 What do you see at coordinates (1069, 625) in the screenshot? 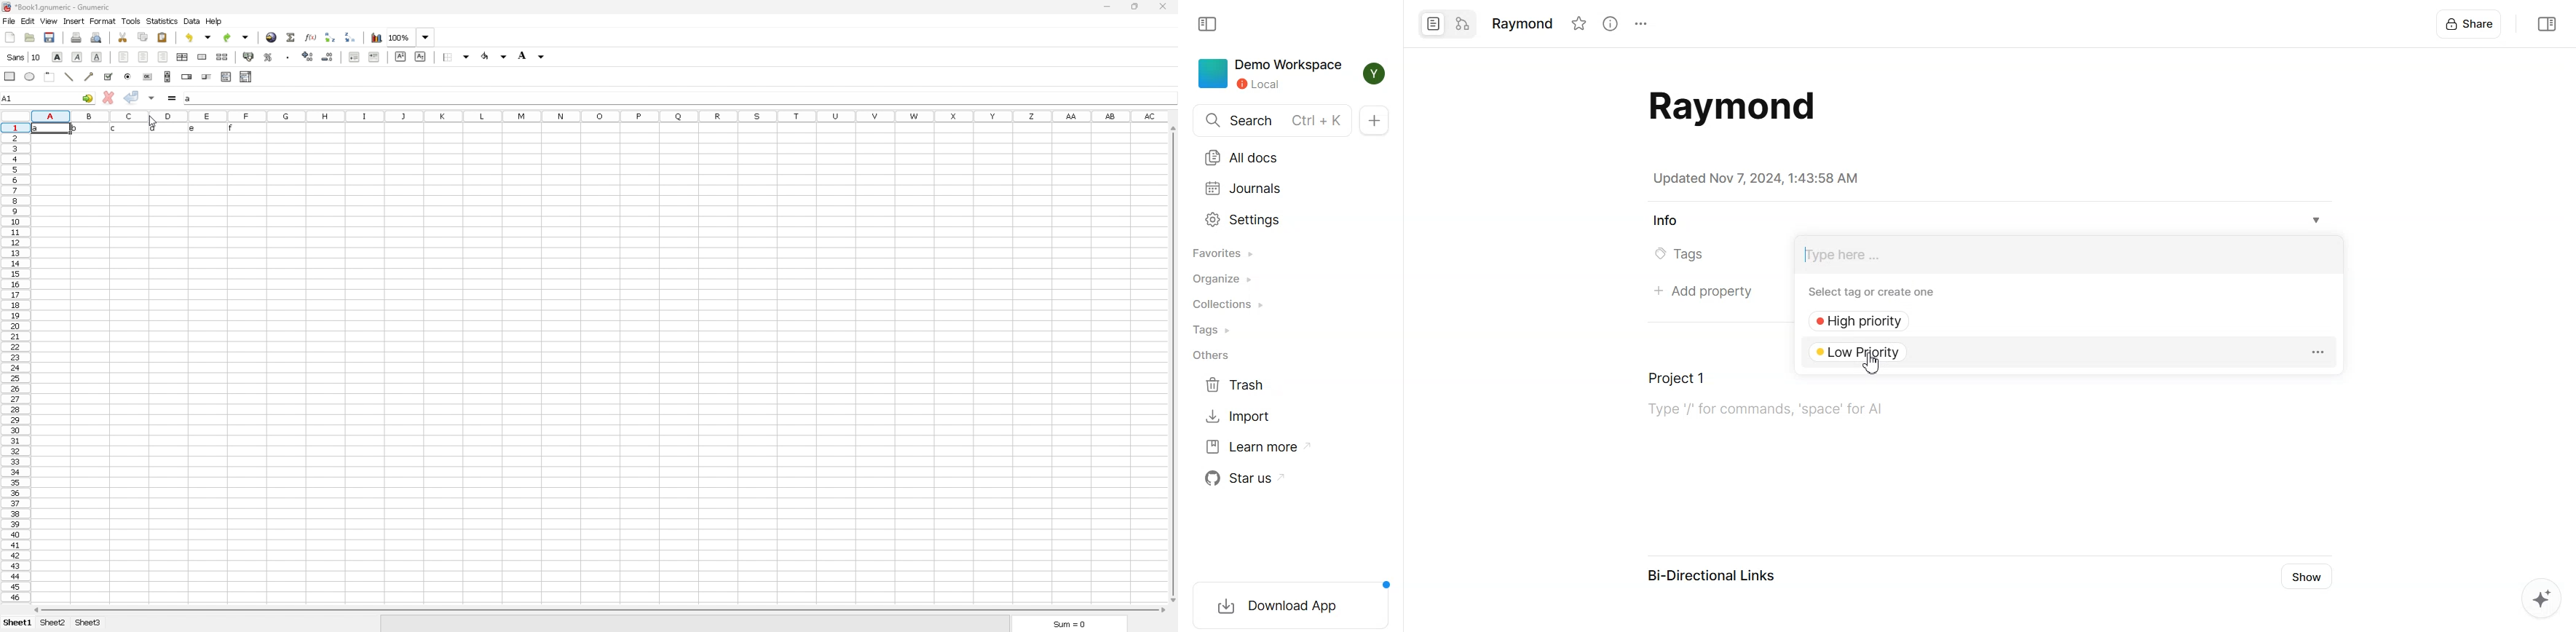
I see `sum` at bounding box center [1069, 625].